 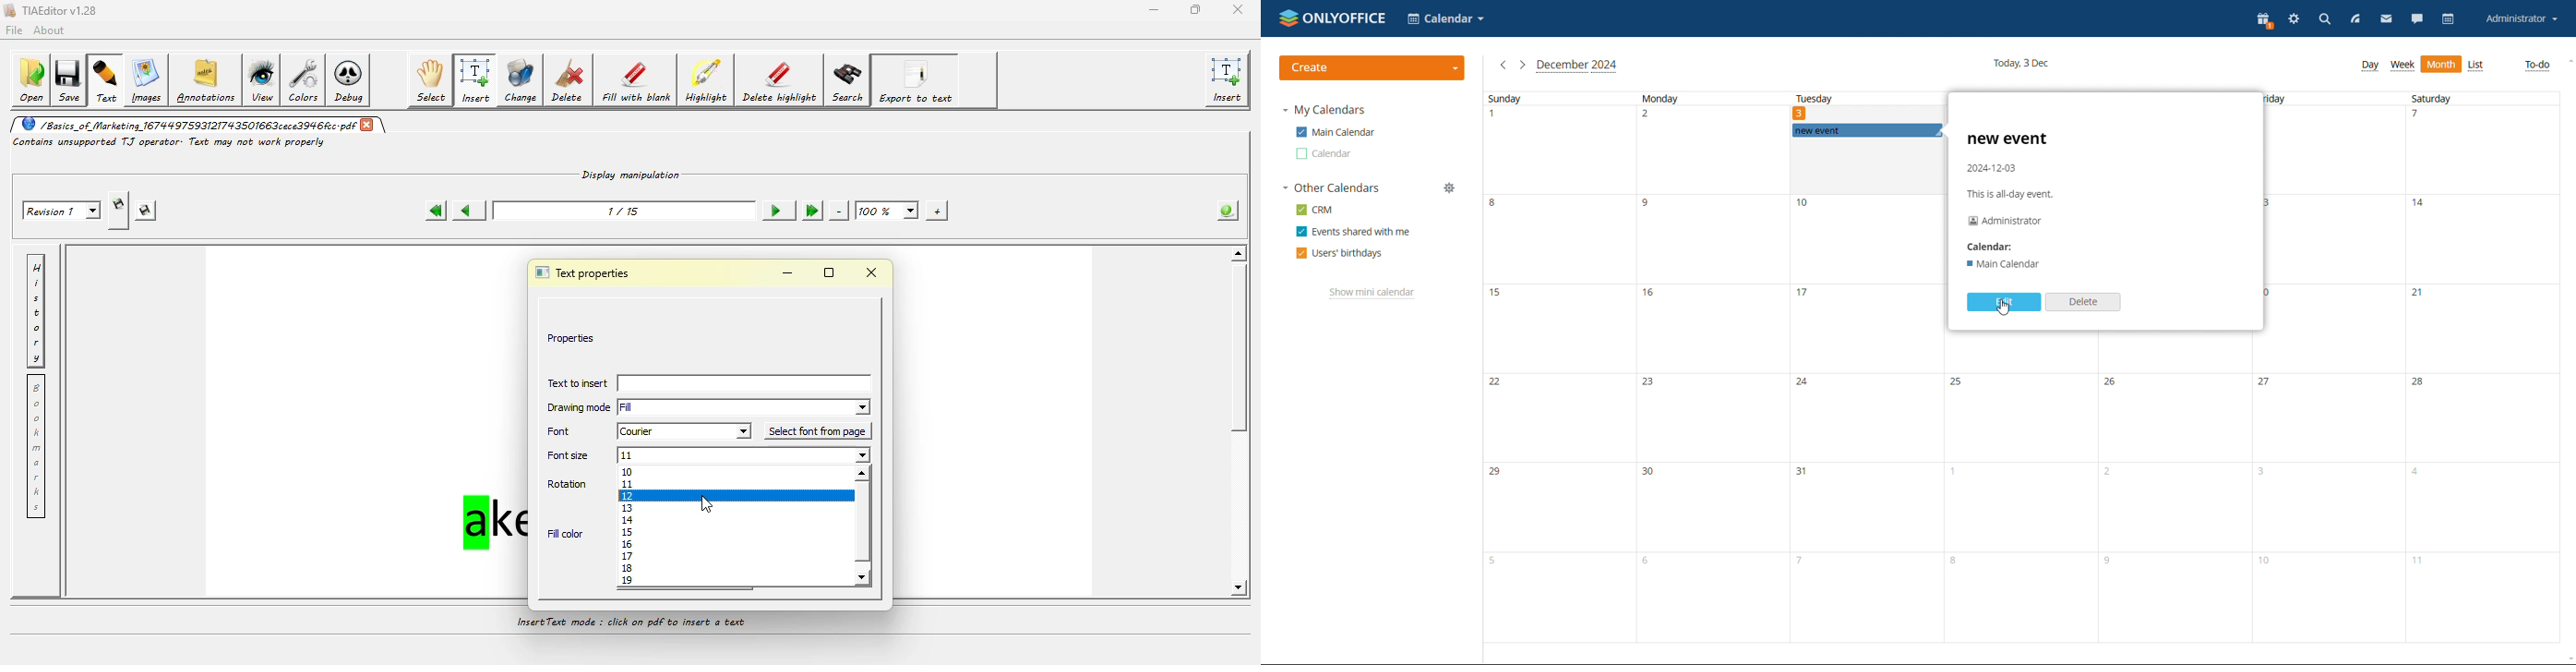 I want to click on saturday, so click(x=2481, y=367).